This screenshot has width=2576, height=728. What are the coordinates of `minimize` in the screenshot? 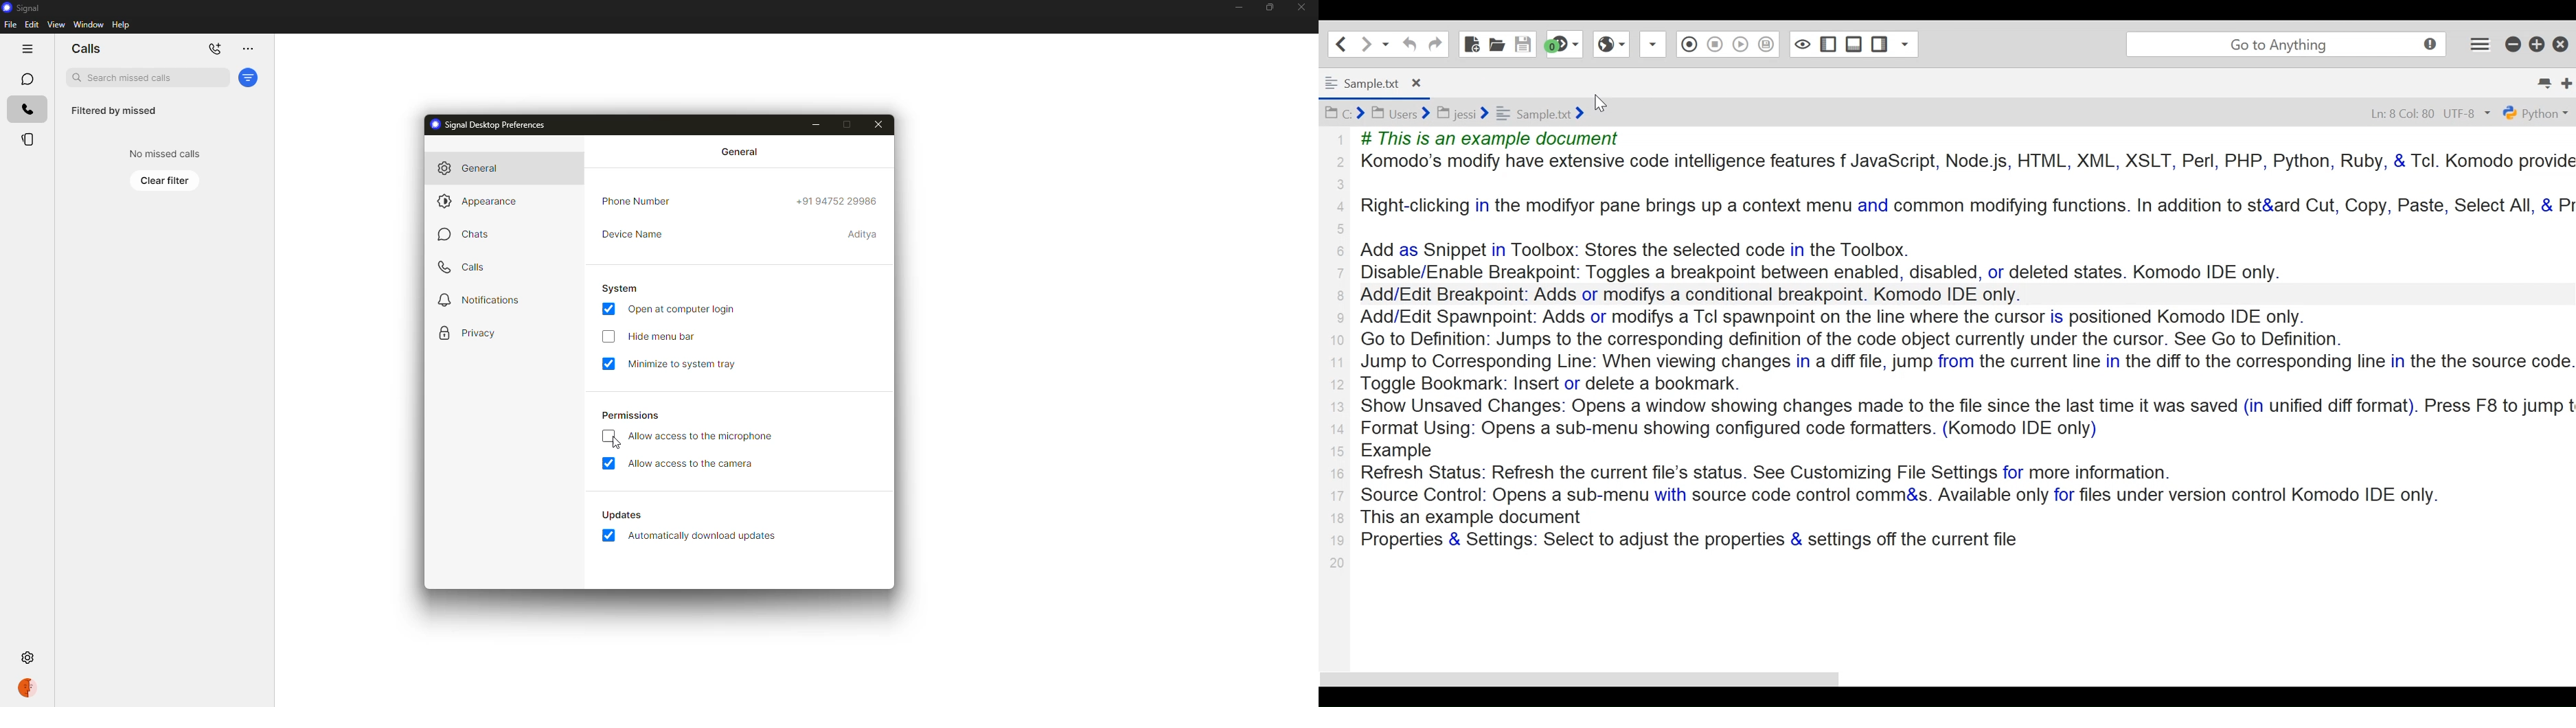 It's located at (1238, 9).